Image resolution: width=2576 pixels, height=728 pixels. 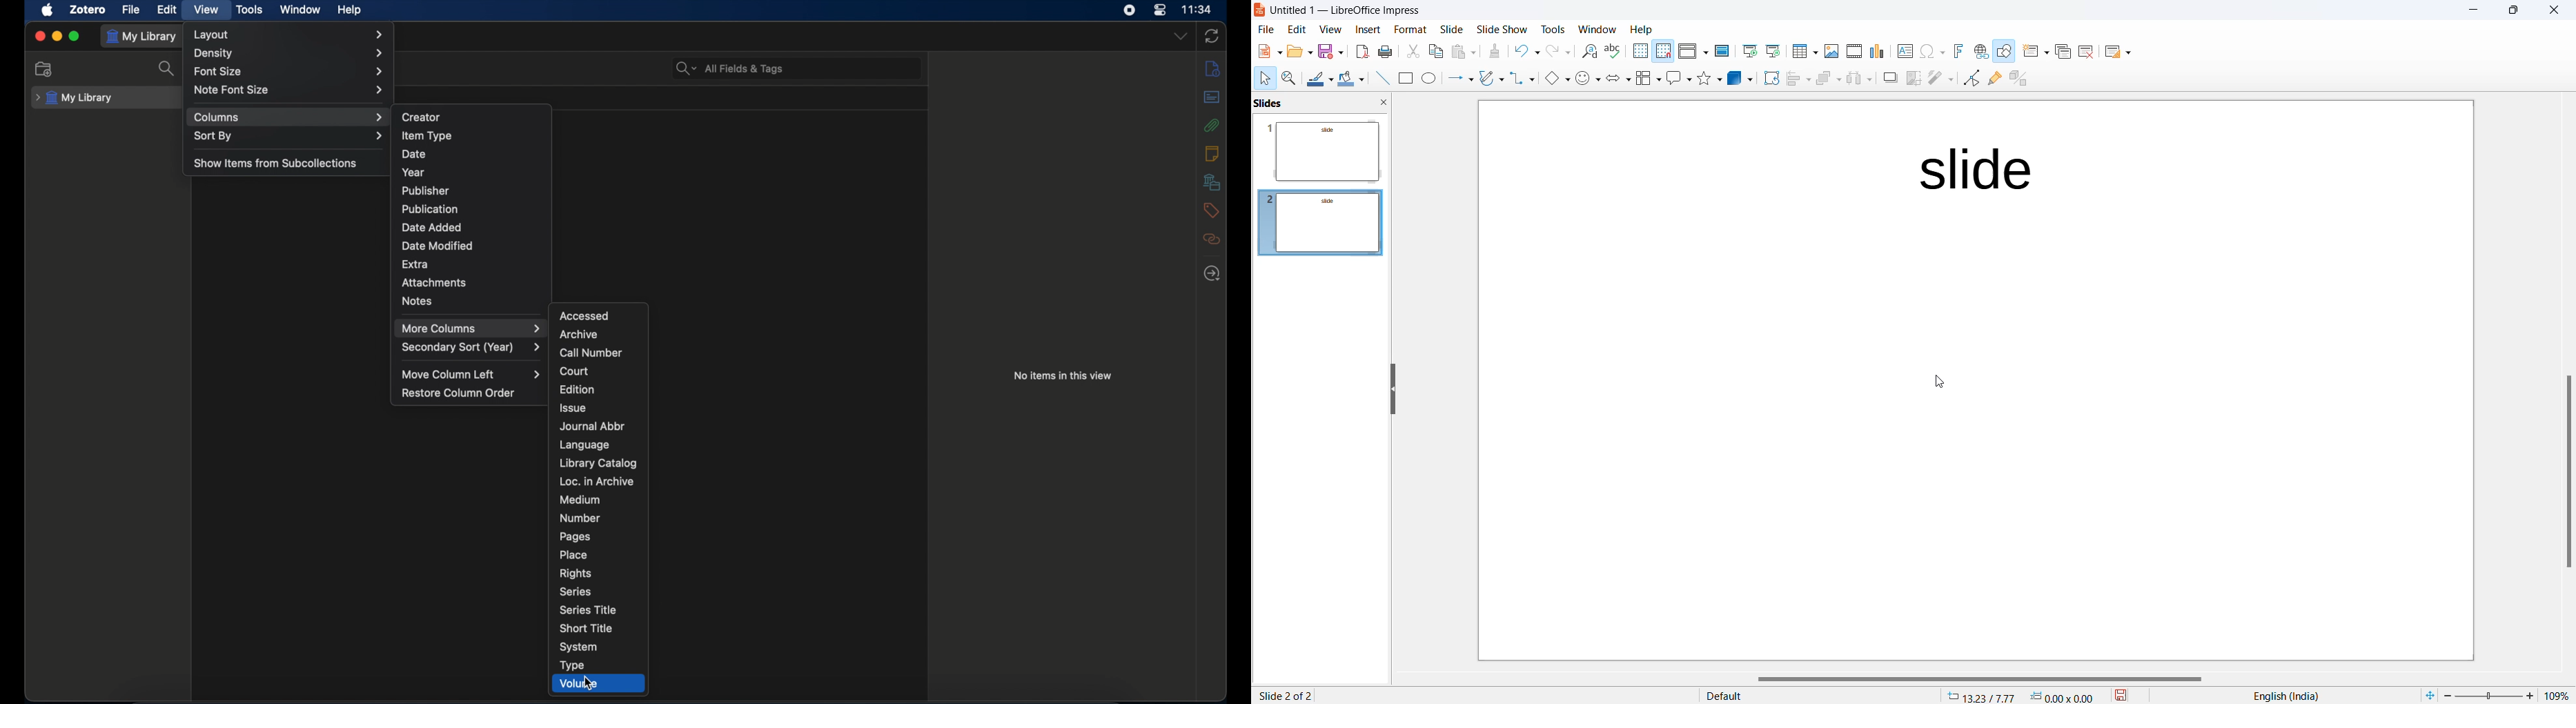 I want to click on search bar, so click(x=730, y=68).